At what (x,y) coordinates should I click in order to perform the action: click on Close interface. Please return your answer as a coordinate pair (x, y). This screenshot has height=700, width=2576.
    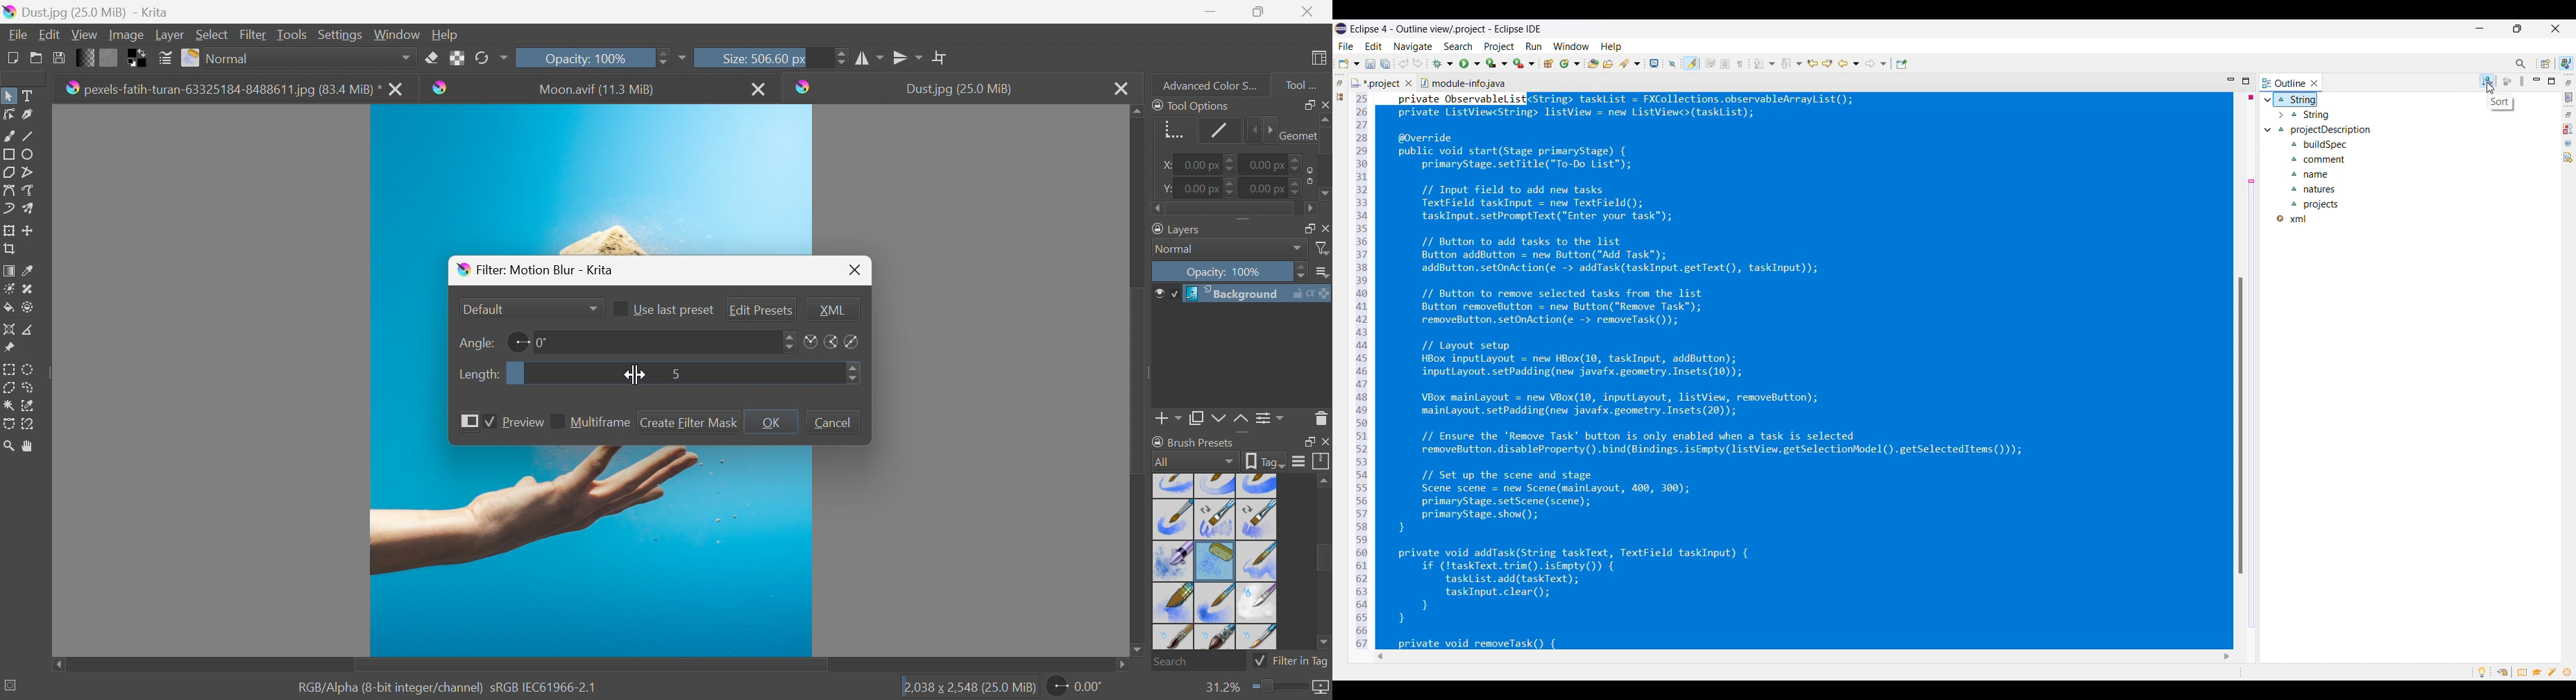
    Looking at the image, I should click on (2556, 29).